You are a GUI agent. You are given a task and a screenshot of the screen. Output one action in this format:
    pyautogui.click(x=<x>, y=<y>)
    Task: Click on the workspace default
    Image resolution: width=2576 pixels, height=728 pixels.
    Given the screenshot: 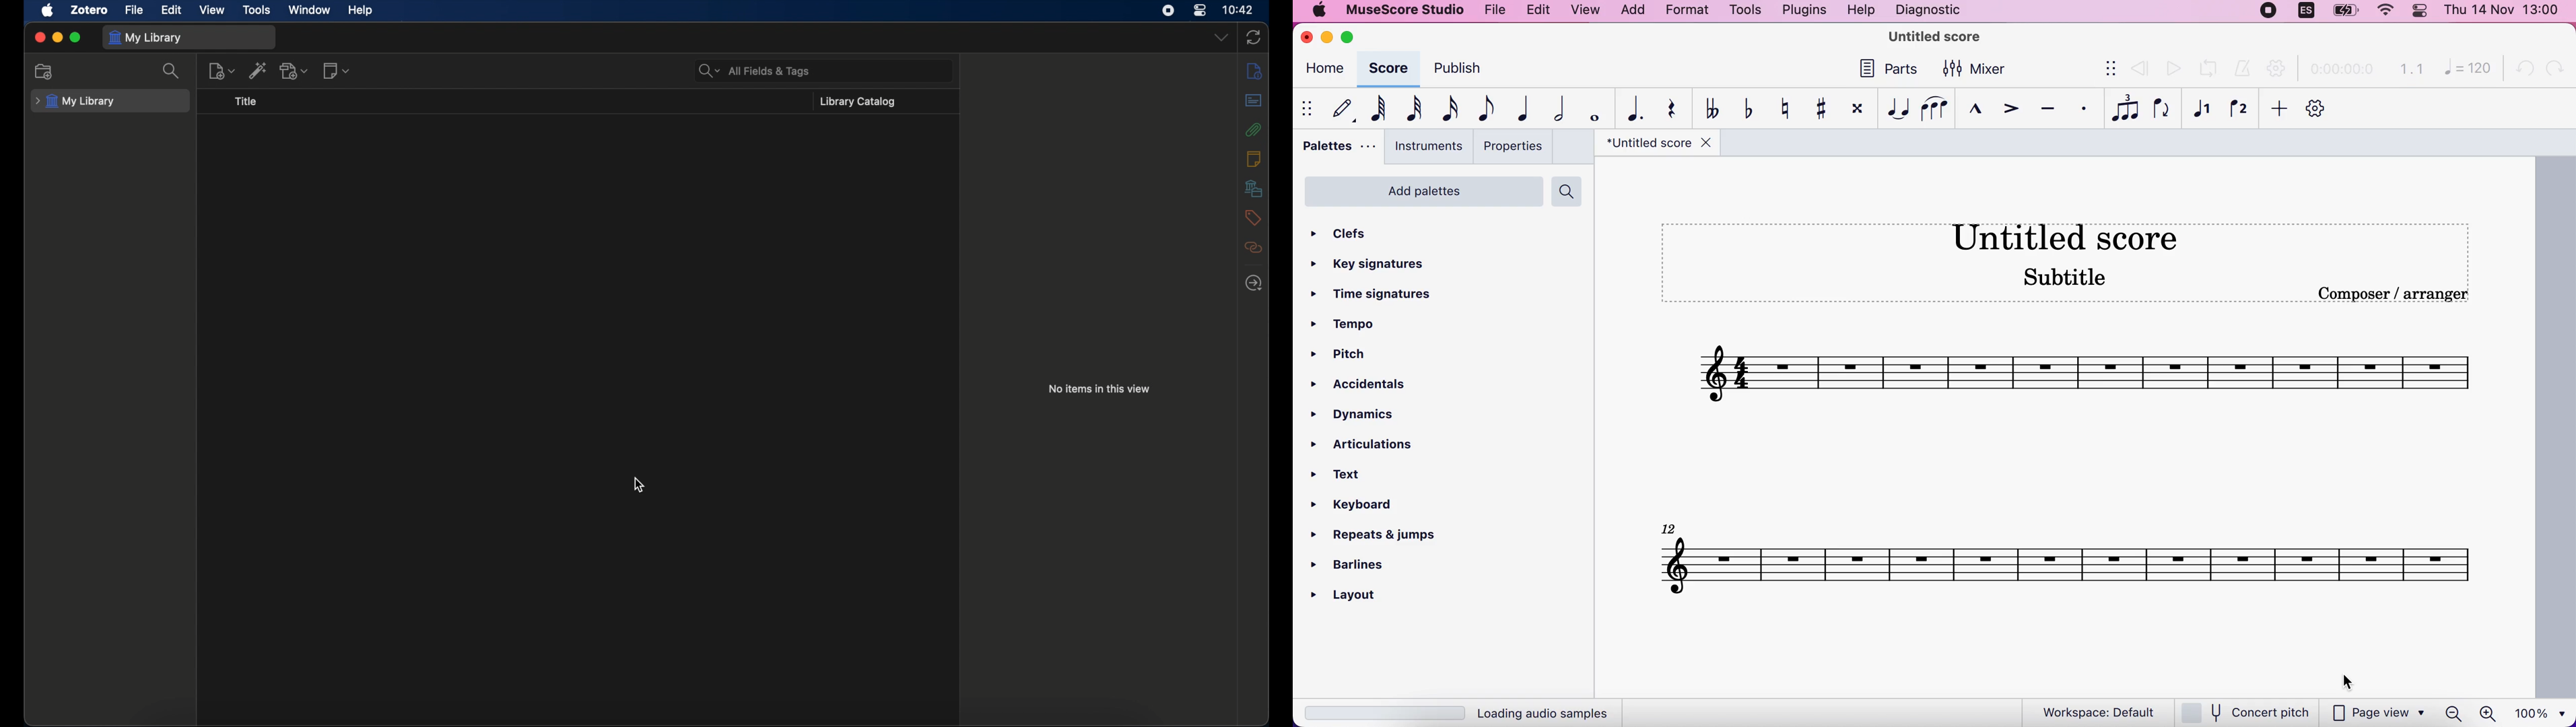 What is the action you would take?
    pyautogui.click(x=2101, y=711)
    